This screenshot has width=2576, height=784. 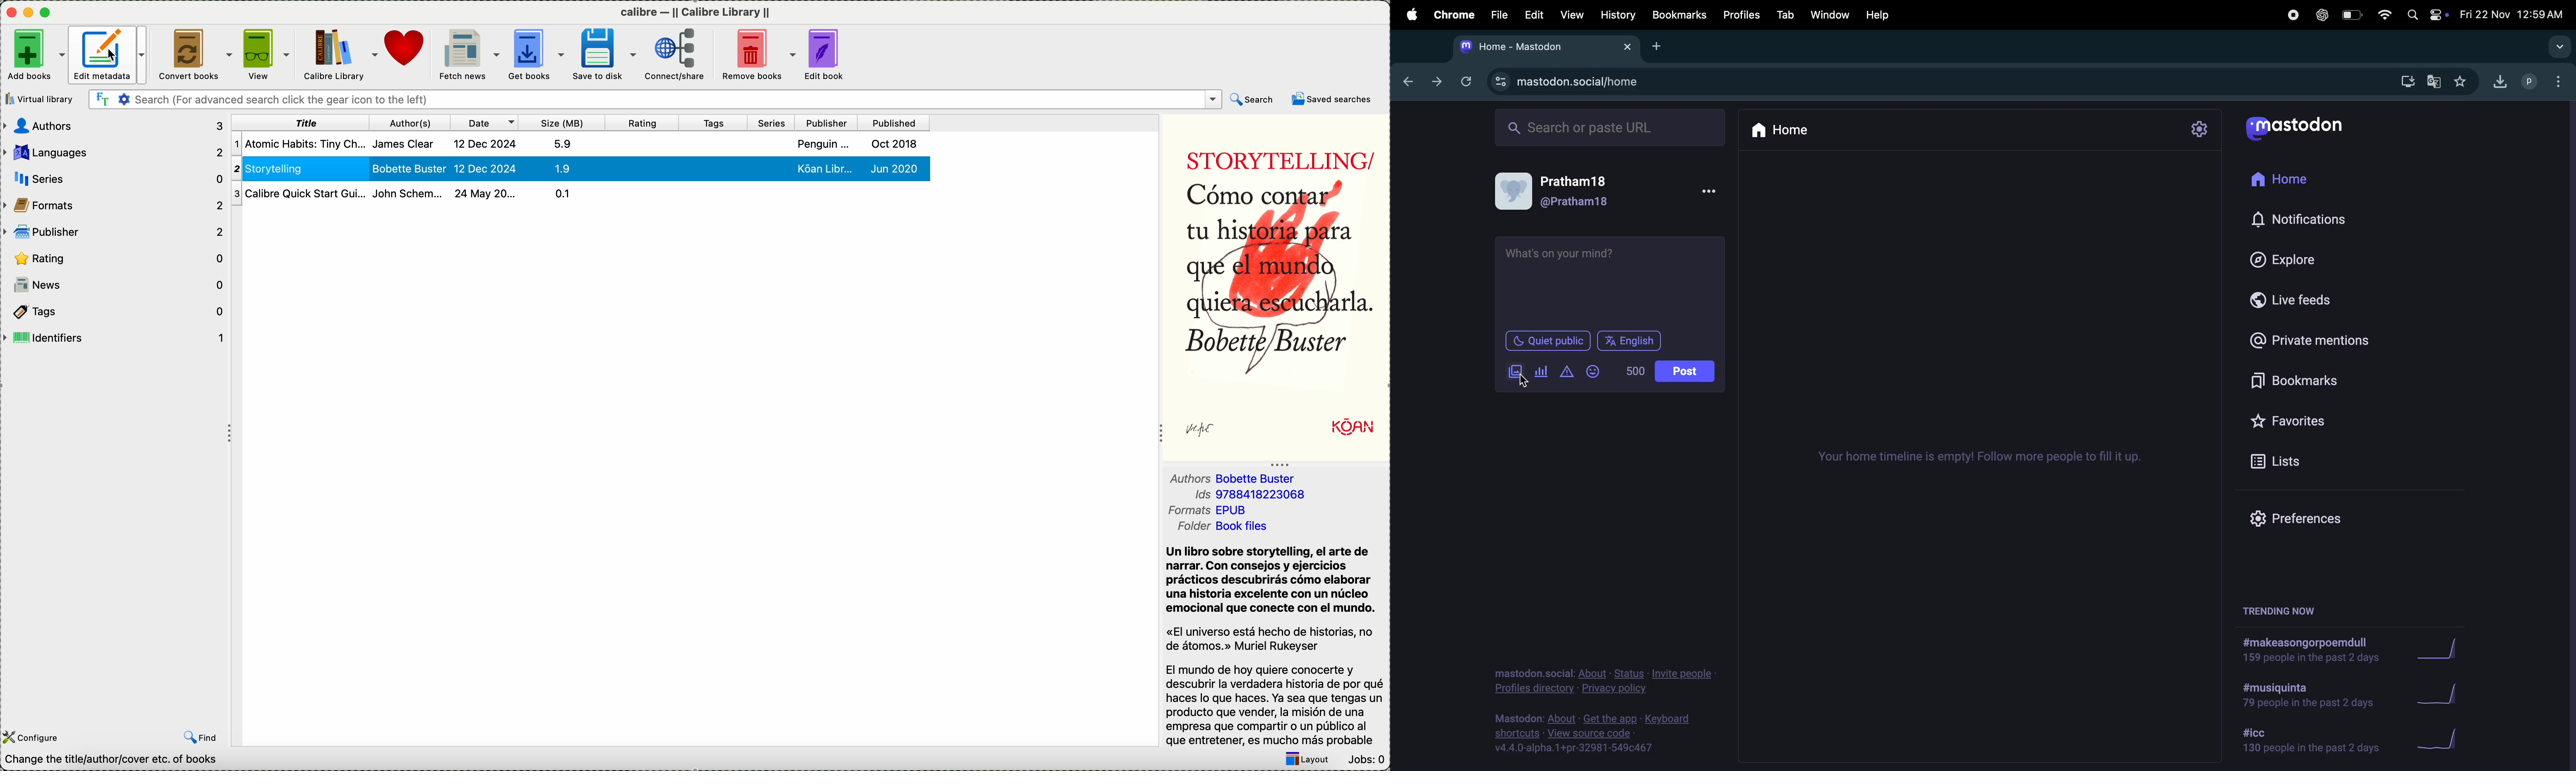 What do you see at coordinates (1561, 718) in the screenshot?
I see `about` at bounding box center [1561, 718].